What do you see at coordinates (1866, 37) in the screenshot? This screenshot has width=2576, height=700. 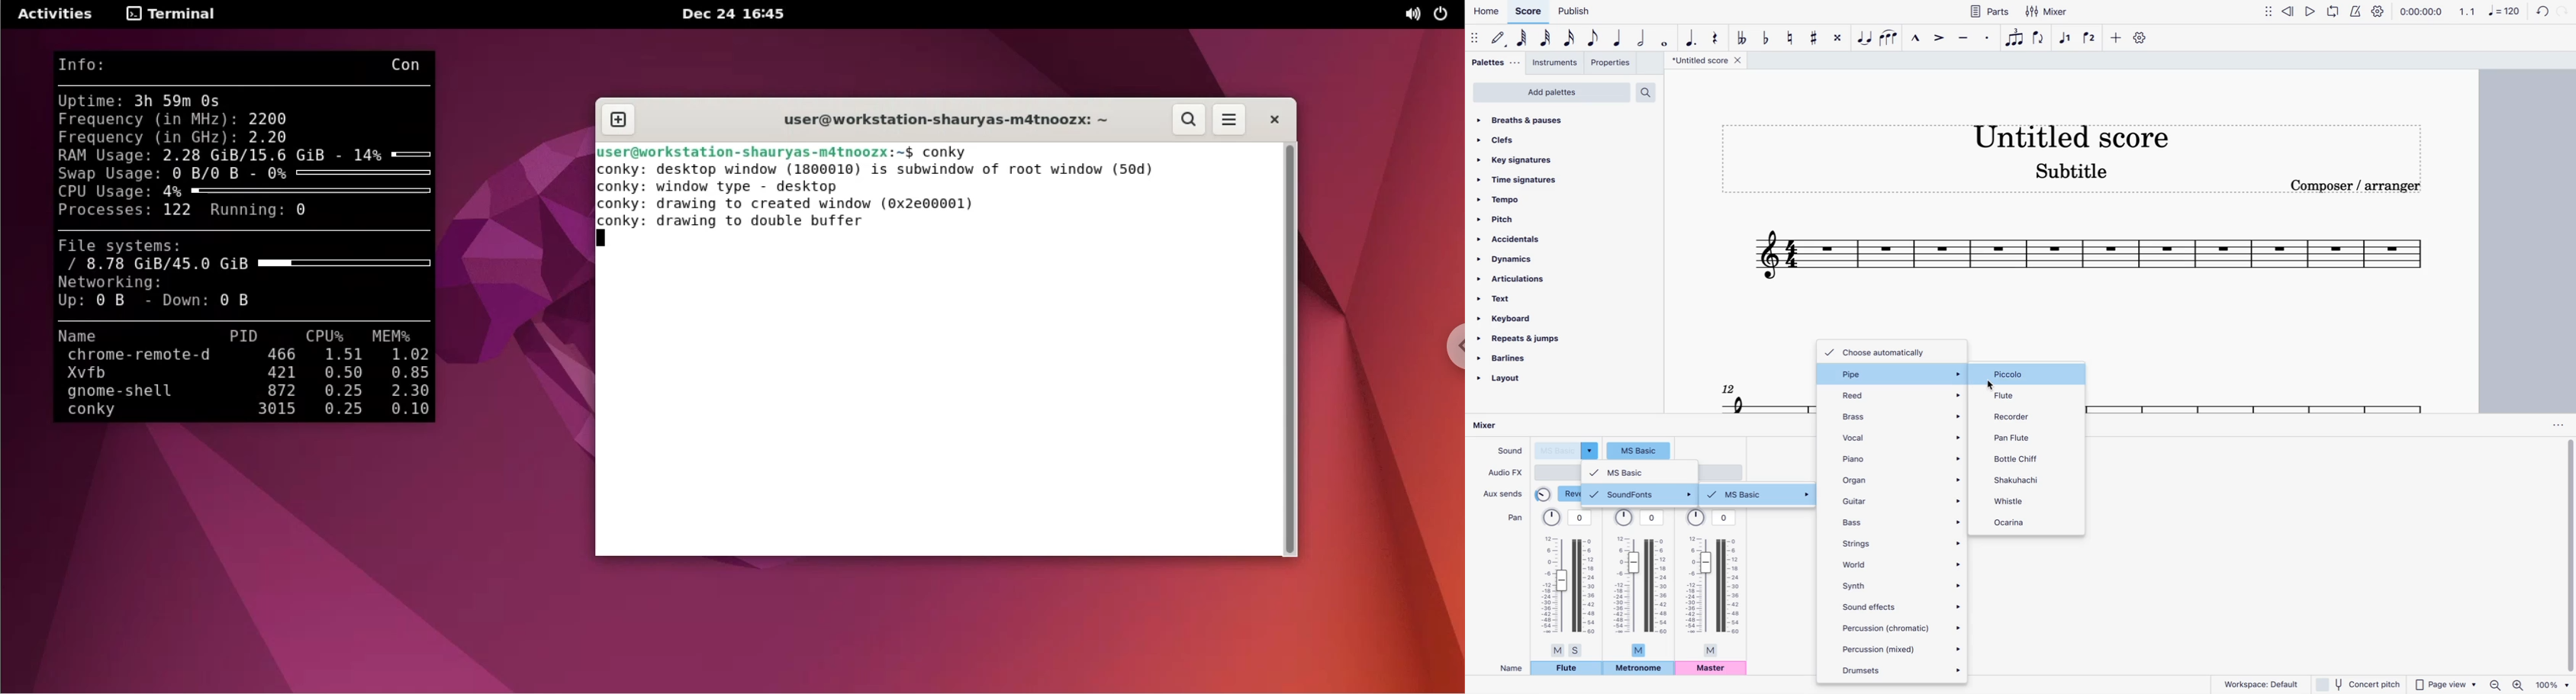 I see `tie` at bounding box center [1866, 37].